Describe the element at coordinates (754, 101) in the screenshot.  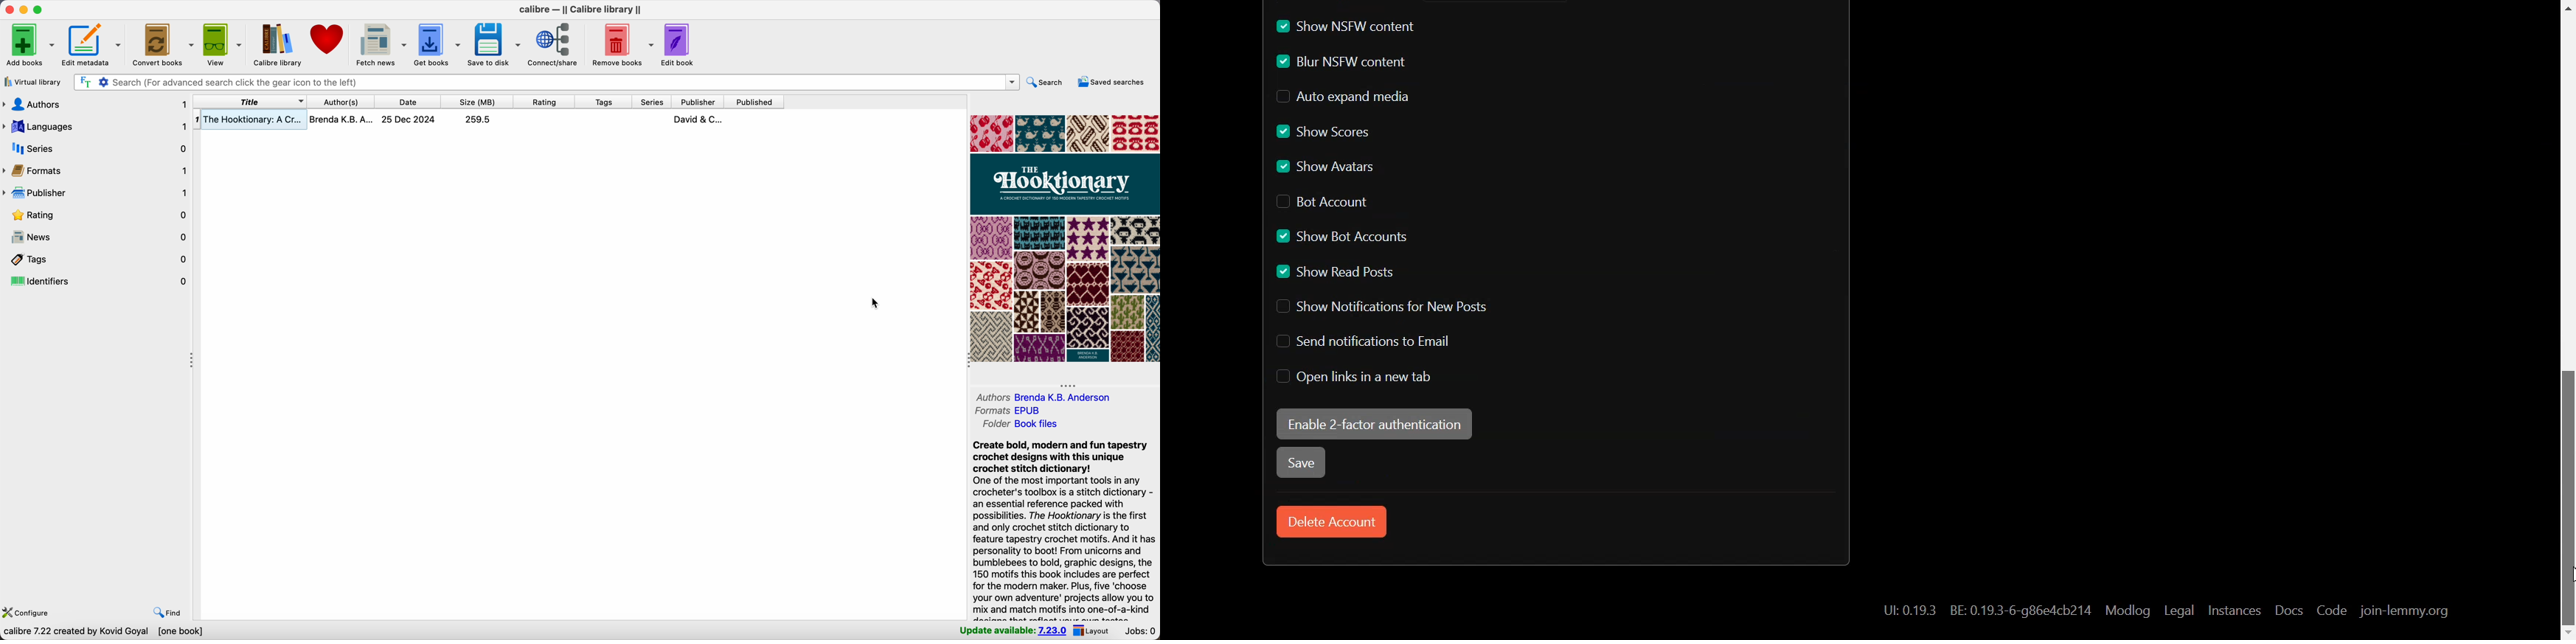
I see `published` at that location.